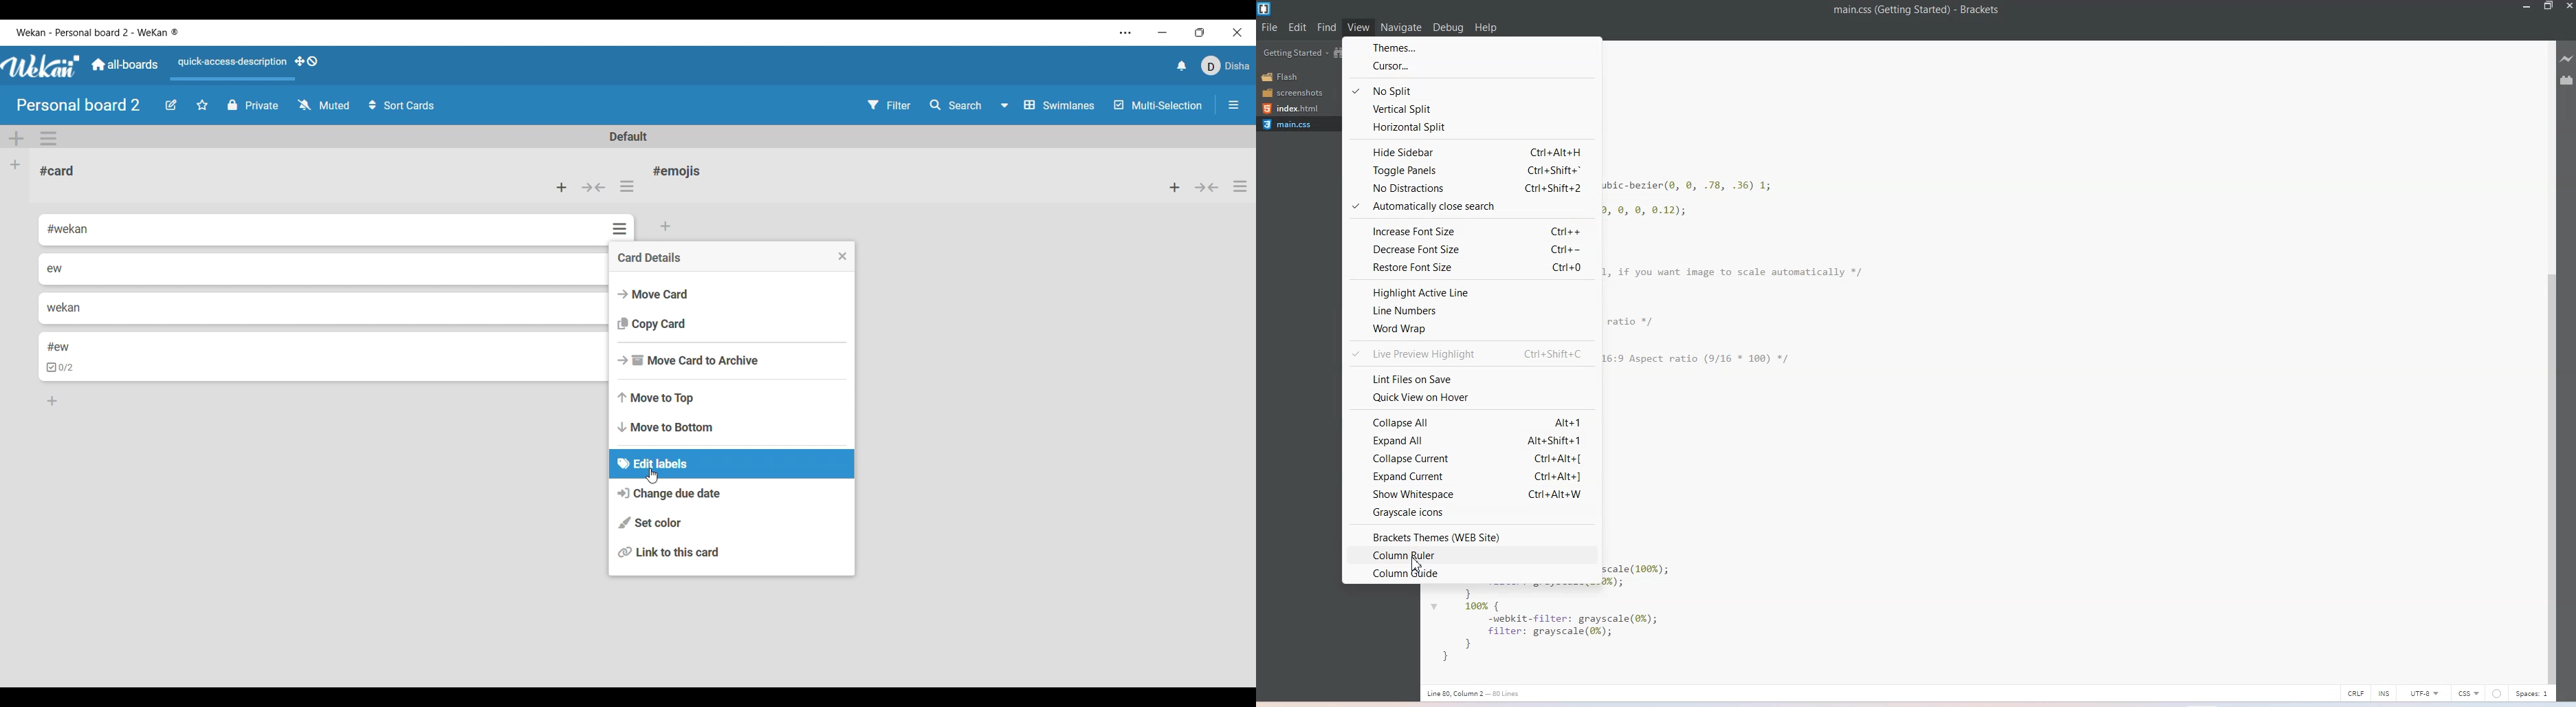 The image size is (2576, 728). Describe the element at coordinates (63, 307) in the screenshot. I see `wekan` at that location.